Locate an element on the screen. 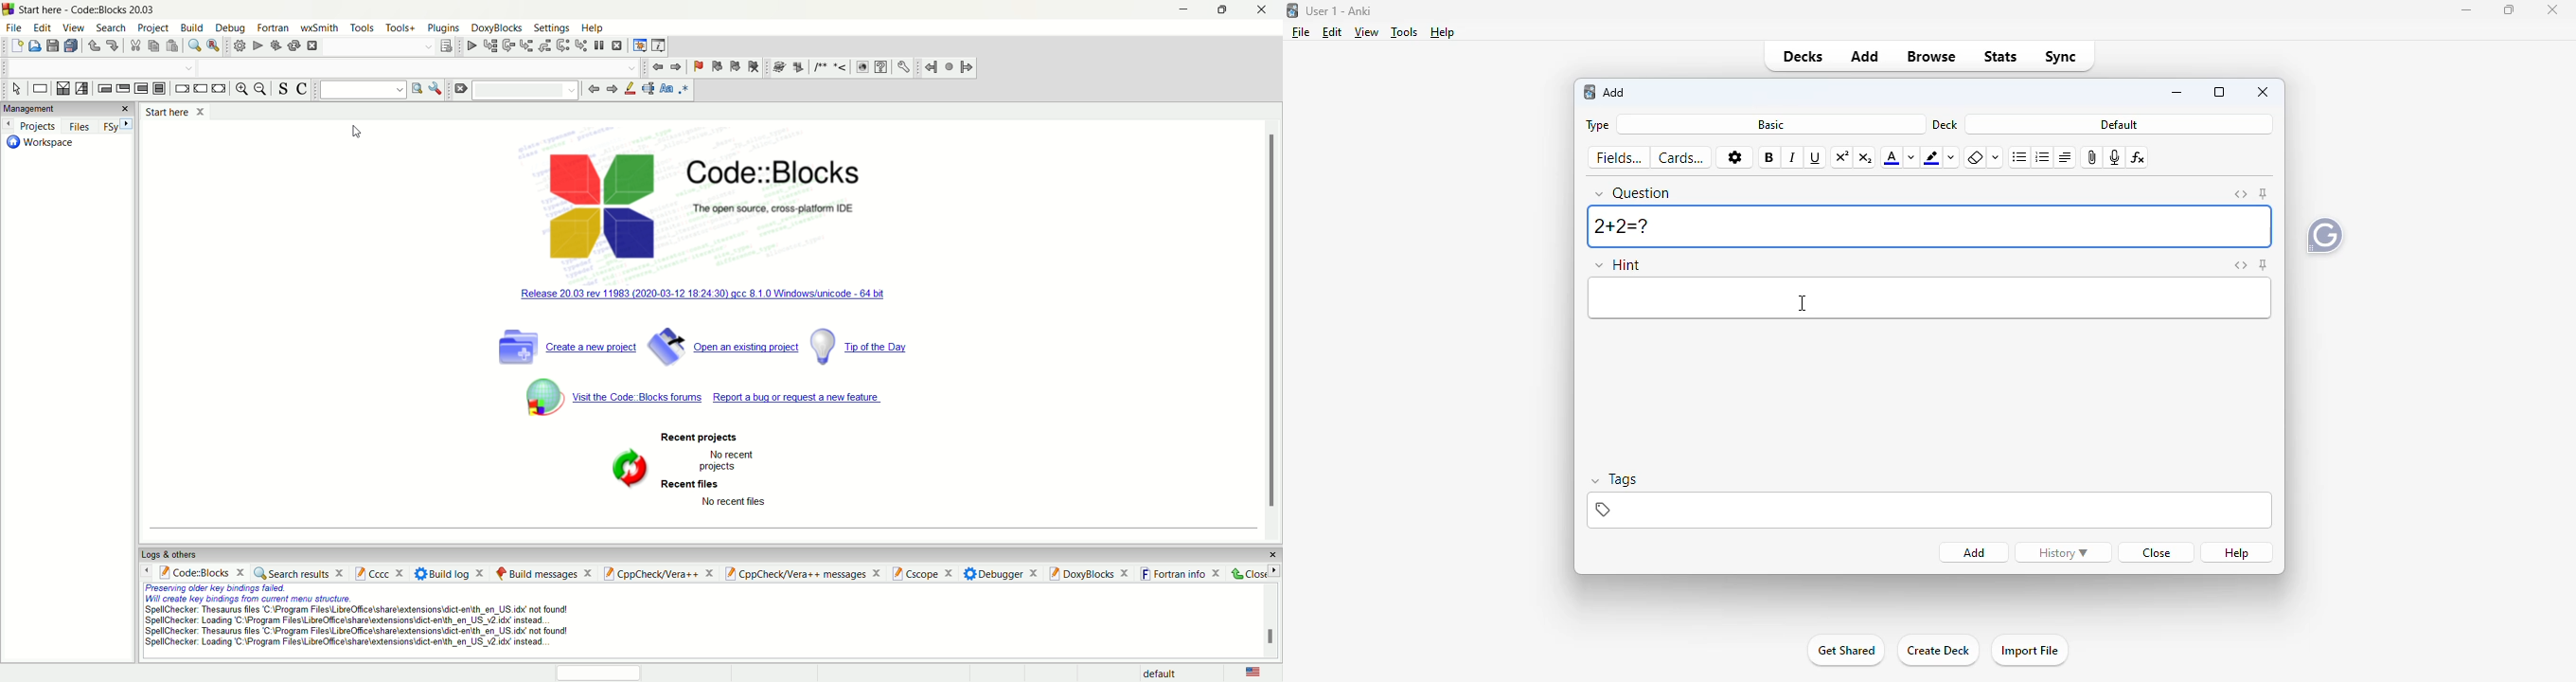 Image resolution: width=2576 pixels, height=700 pixels. select formatting to remove is located at coordinates (1997, 158).